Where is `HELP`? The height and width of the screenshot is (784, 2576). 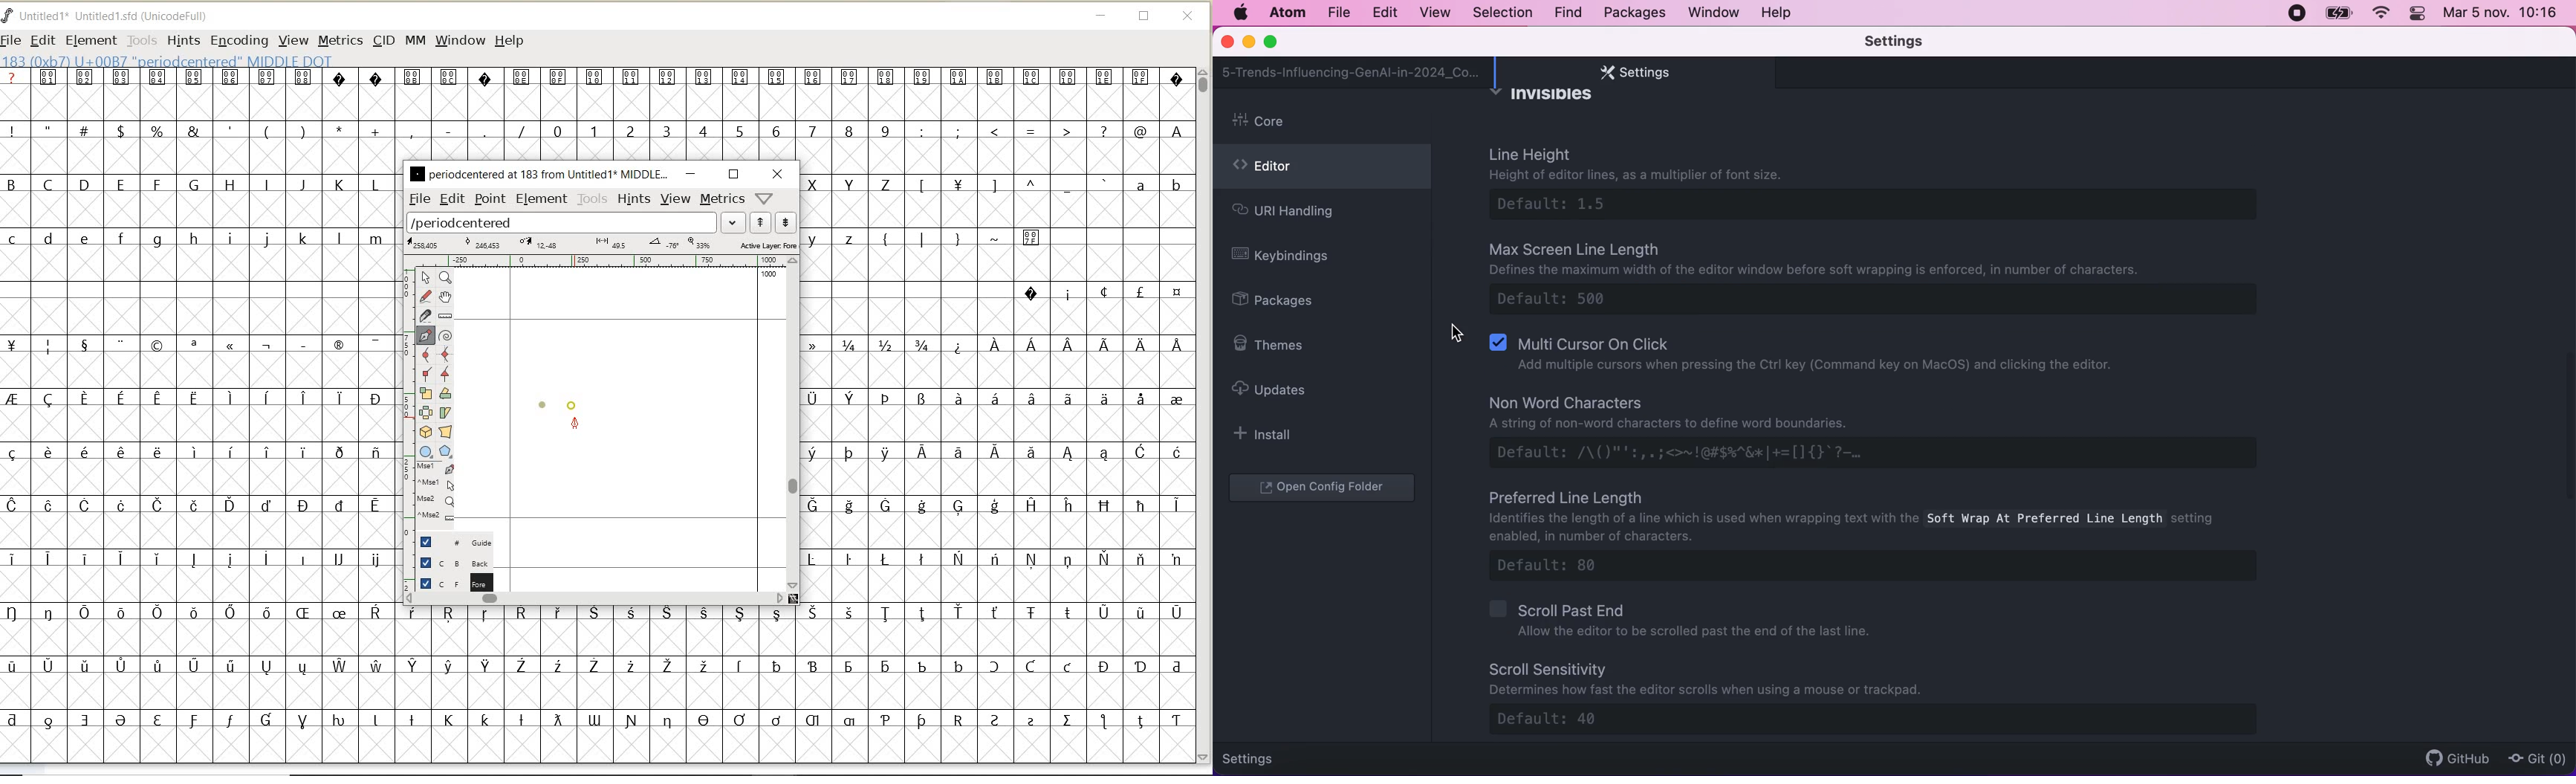
HELP is located at coordinates (509, 39).